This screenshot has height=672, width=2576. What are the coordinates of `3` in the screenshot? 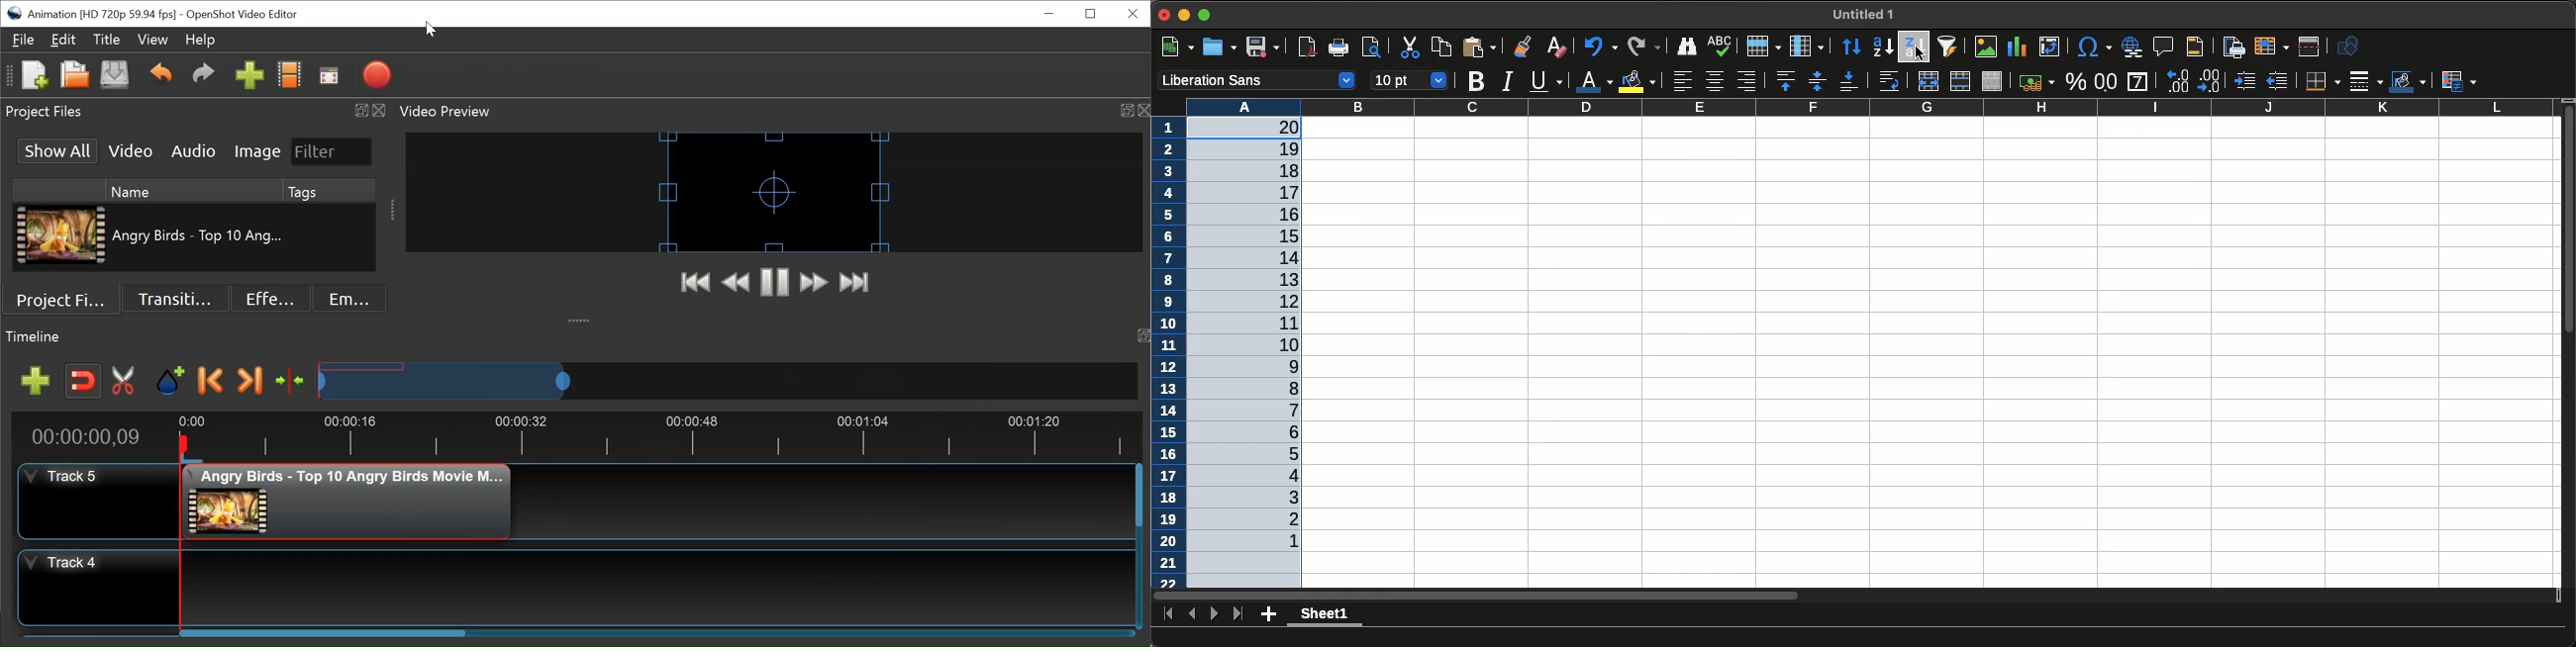 It's located at (1276, 171).